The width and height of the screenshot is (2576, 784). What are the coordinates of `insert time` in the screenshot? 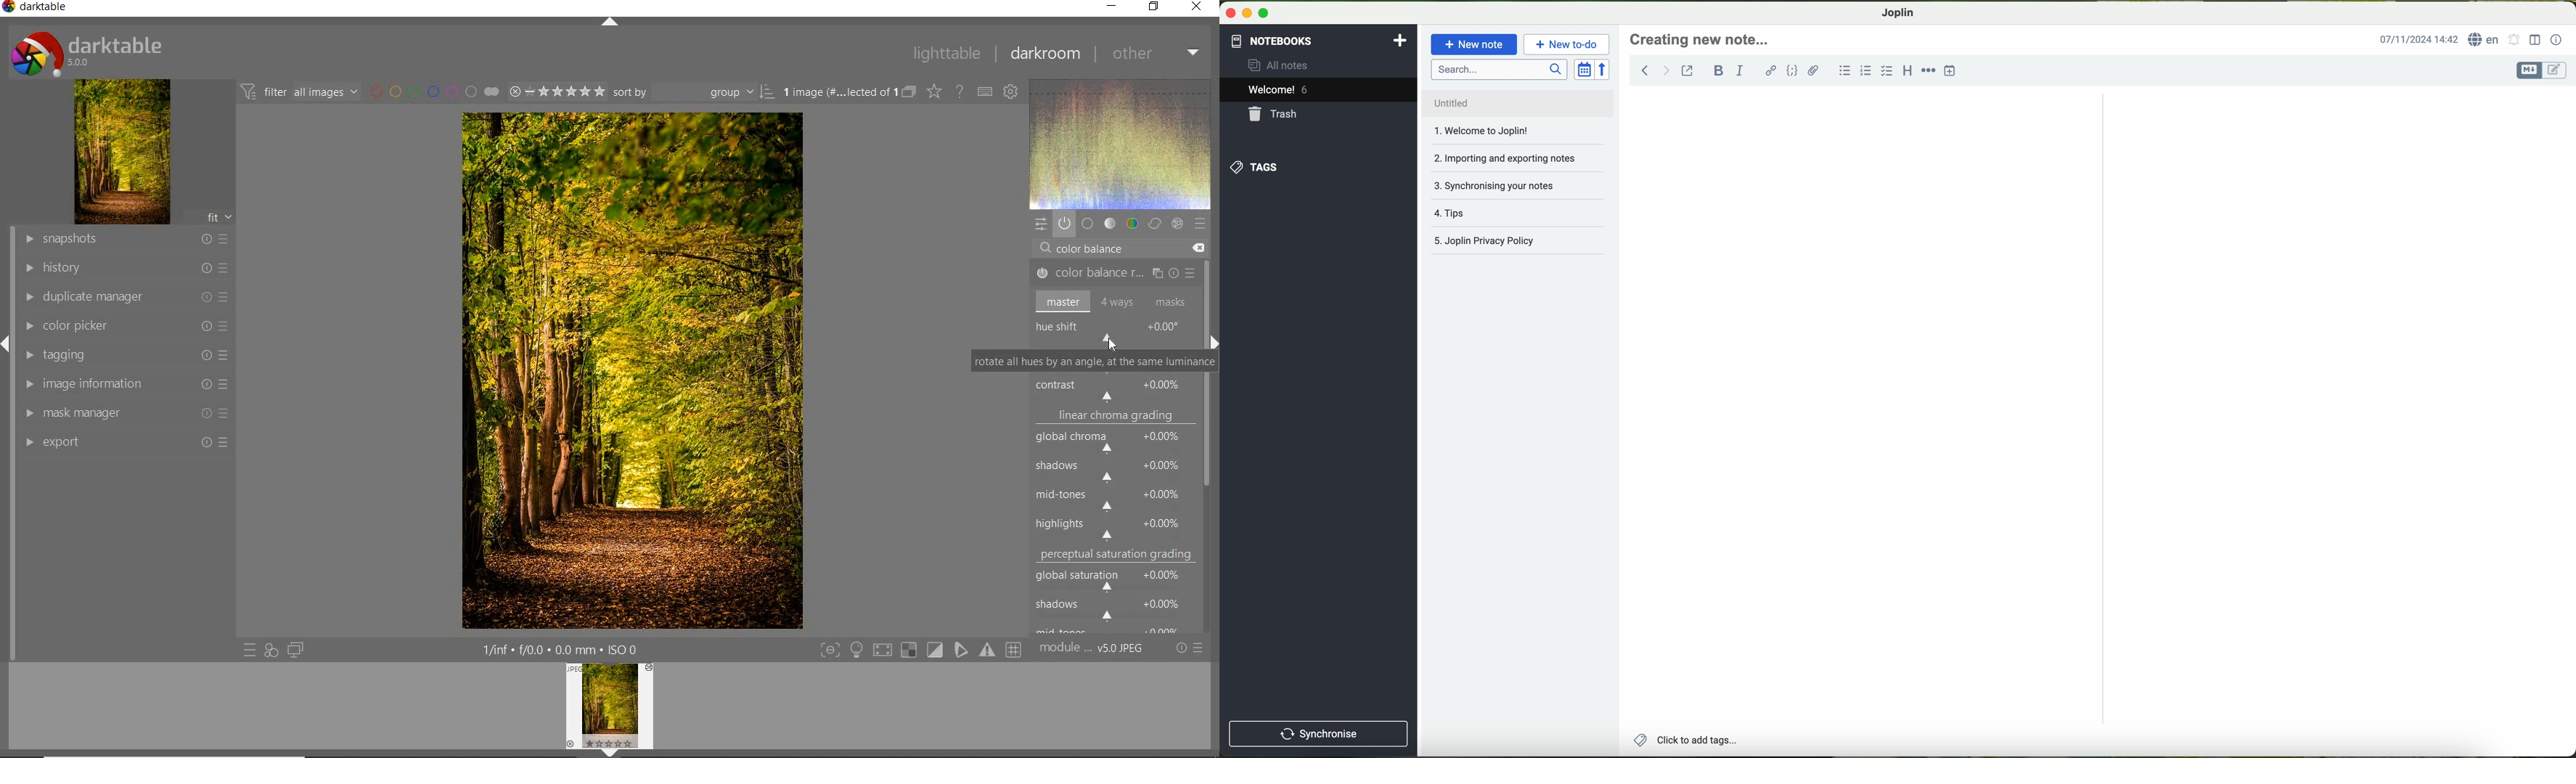 It's located at (1953, 70).